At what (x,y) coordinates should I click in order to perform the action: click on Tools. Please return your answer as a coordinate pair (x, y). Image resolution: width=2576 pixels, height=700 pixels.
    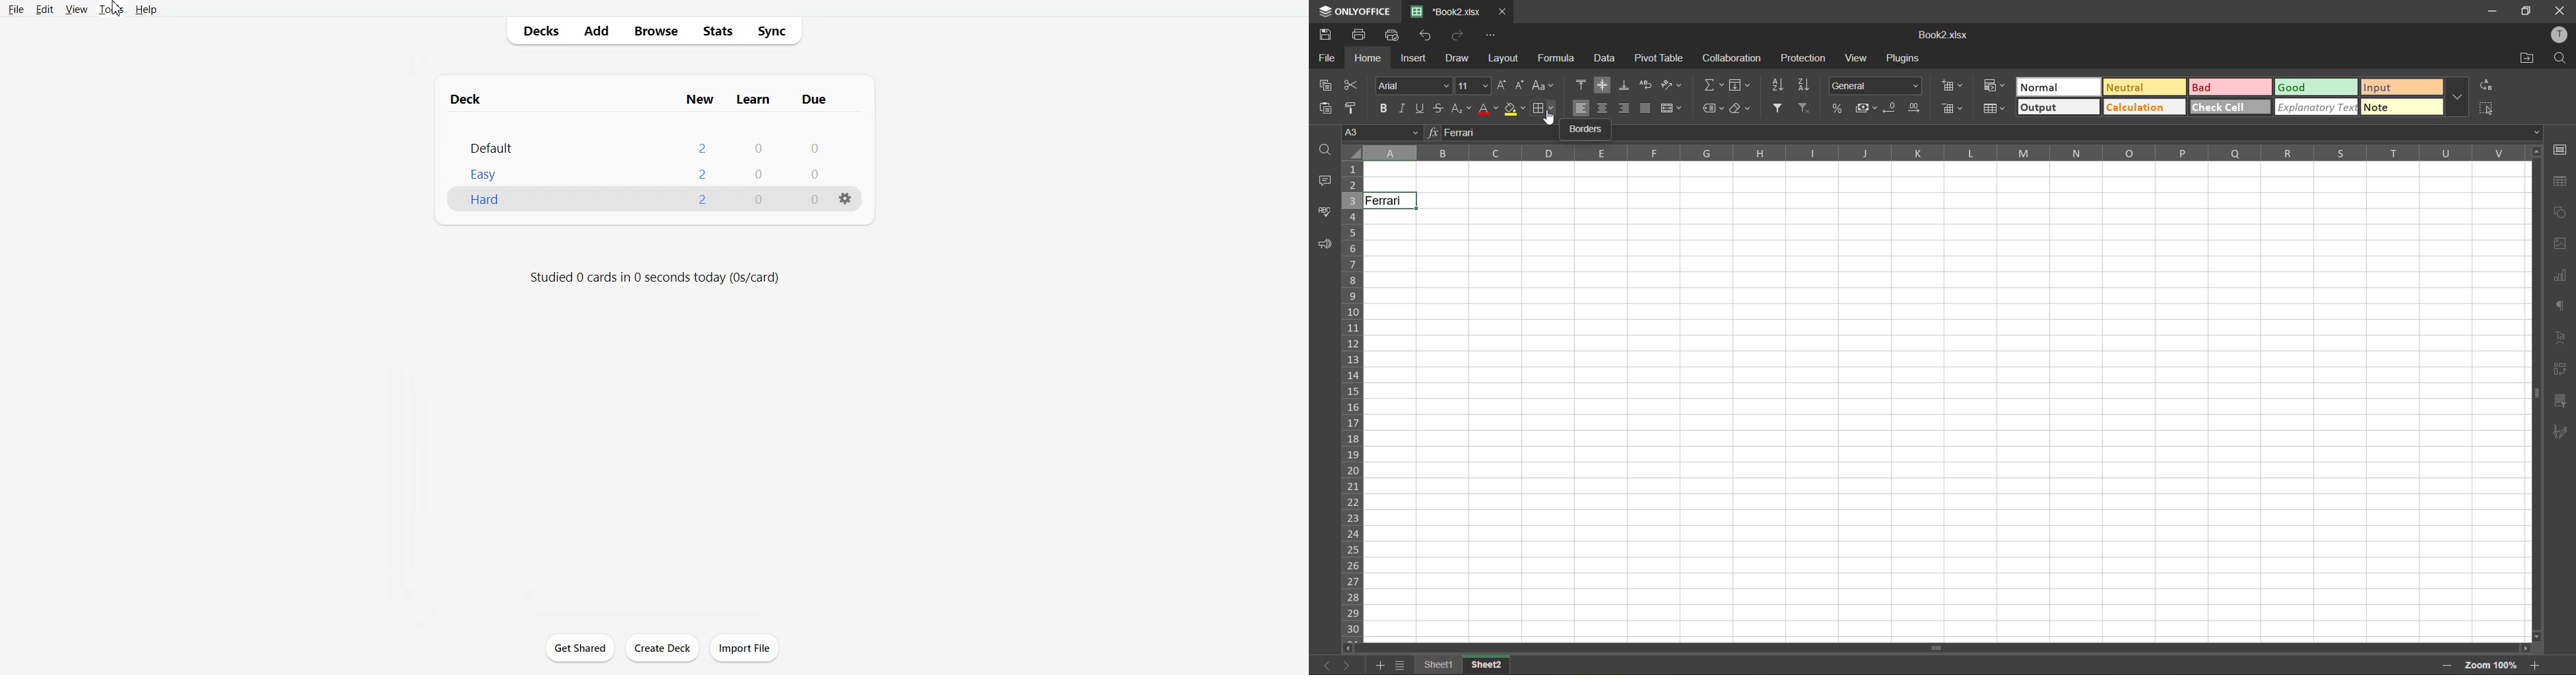
    Looking at the image, I should click on (111, 9).